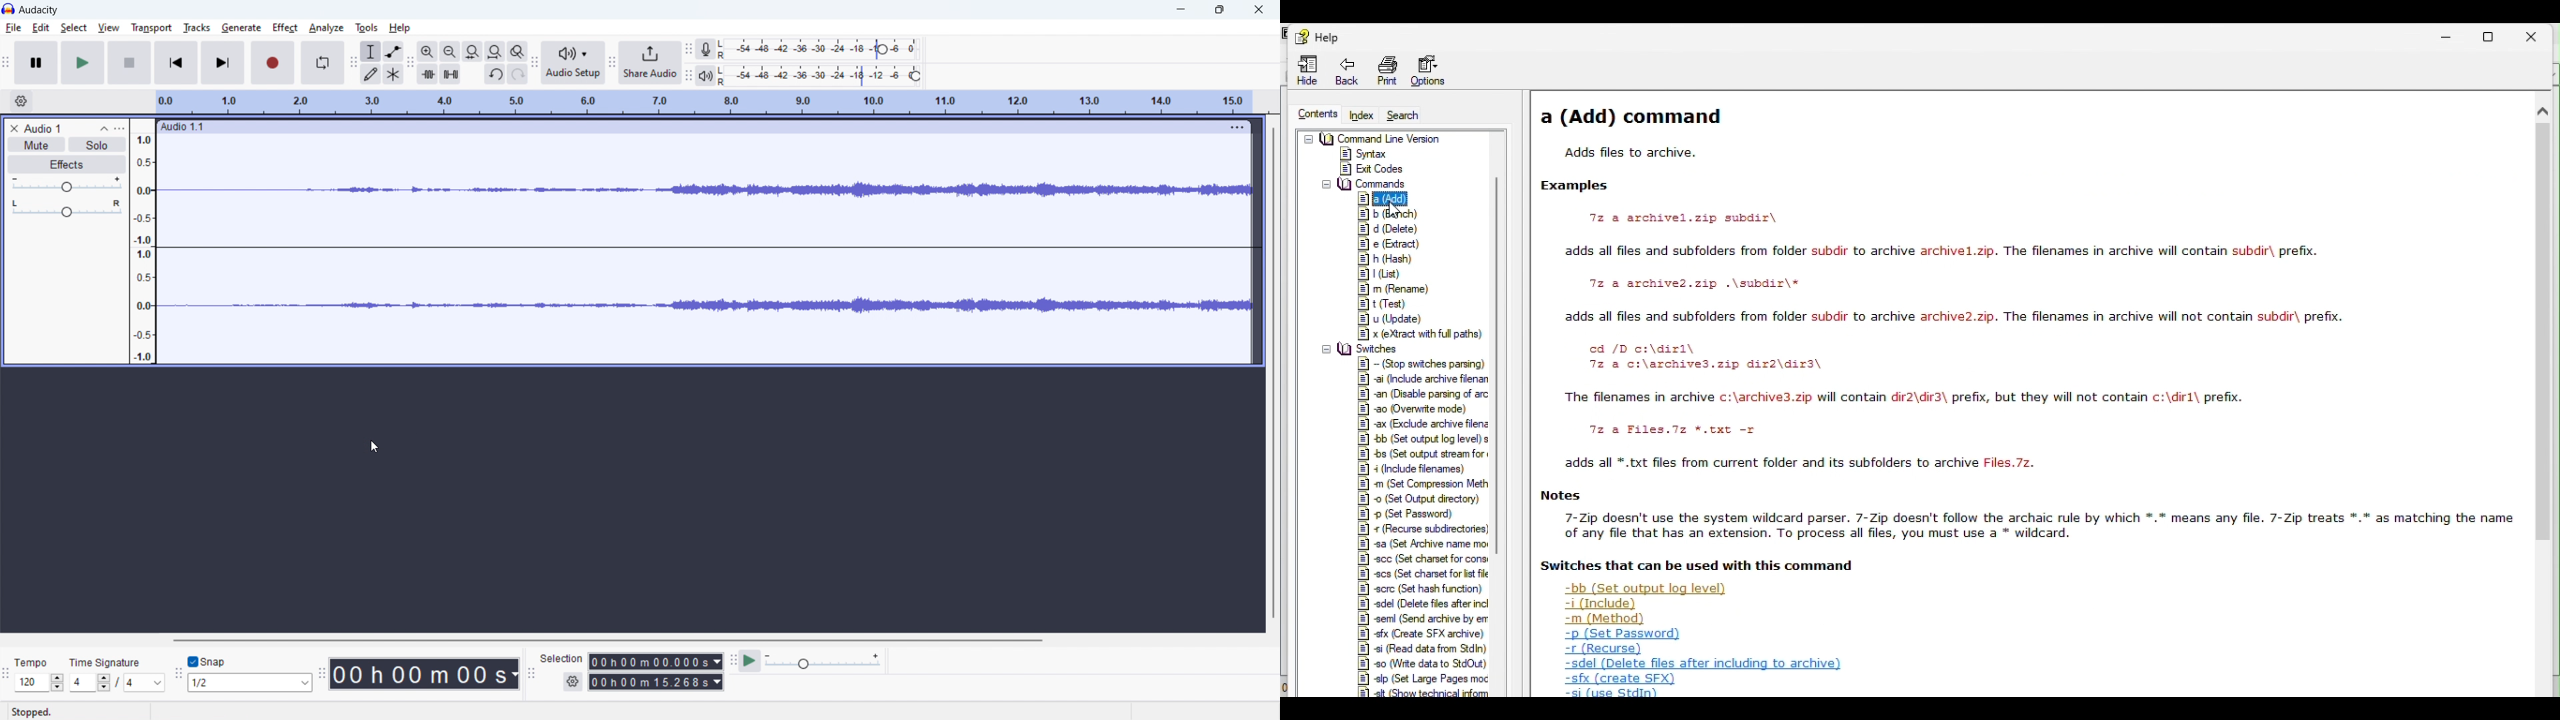  I want to click on playback meter toolbar, so click(688, 75).